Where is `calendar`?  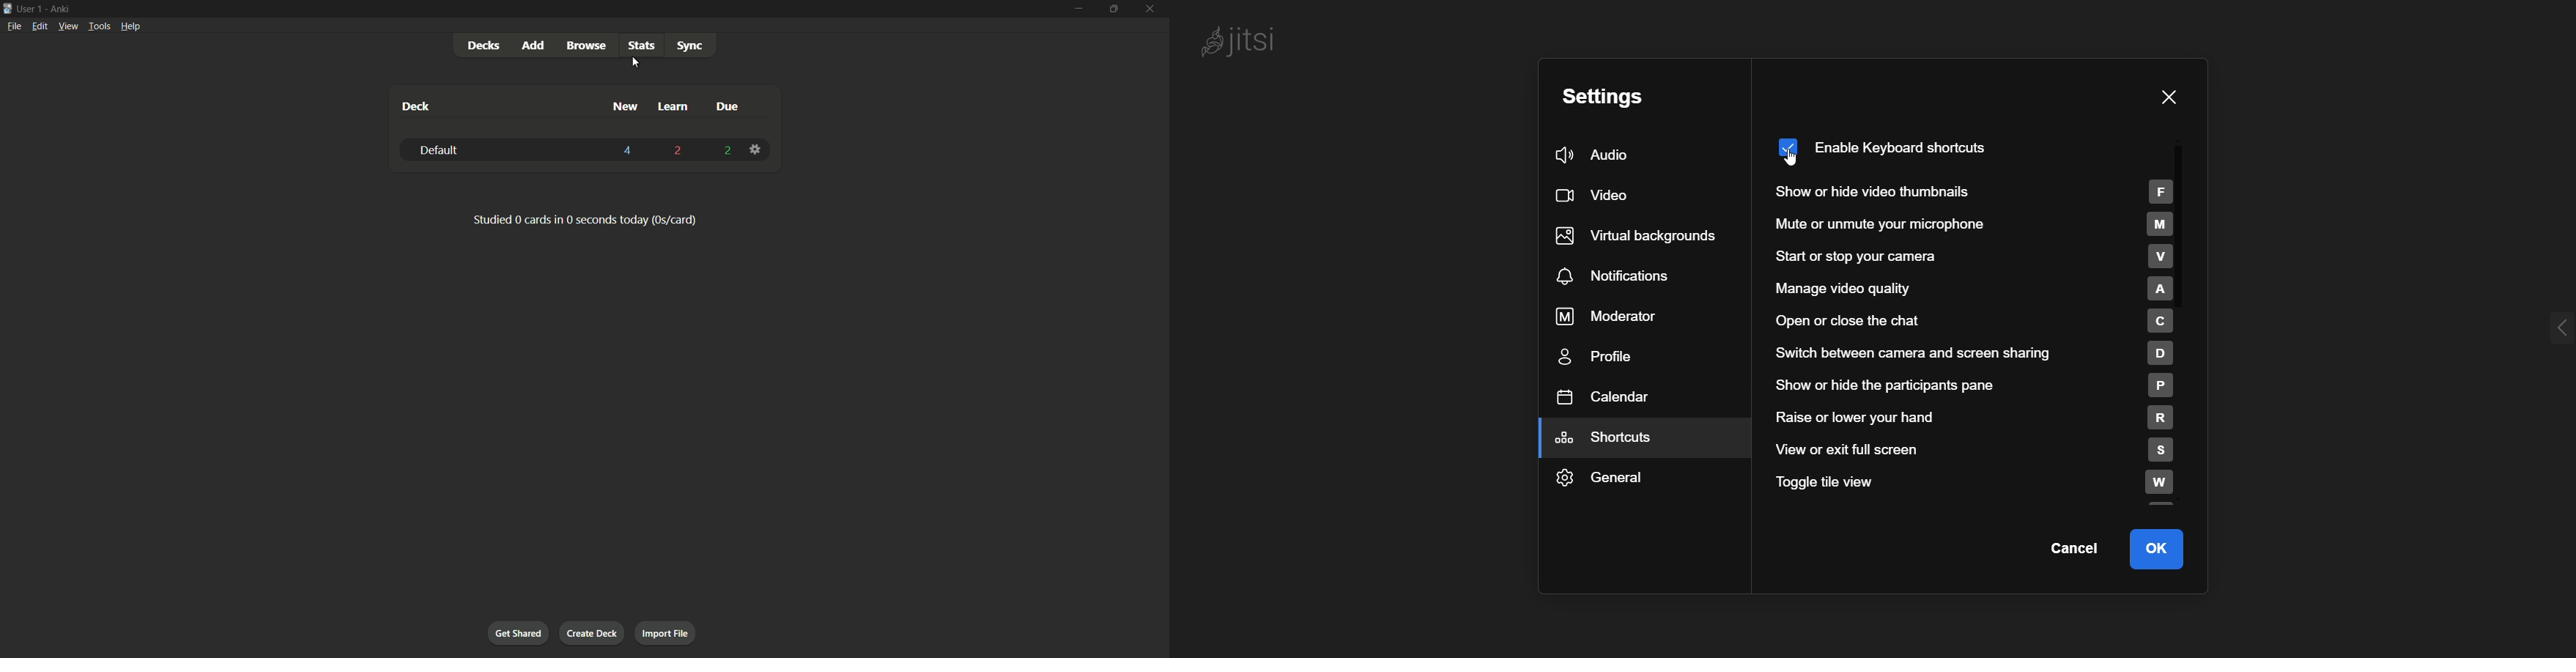
calendar is located at coordinates (1607, 396).